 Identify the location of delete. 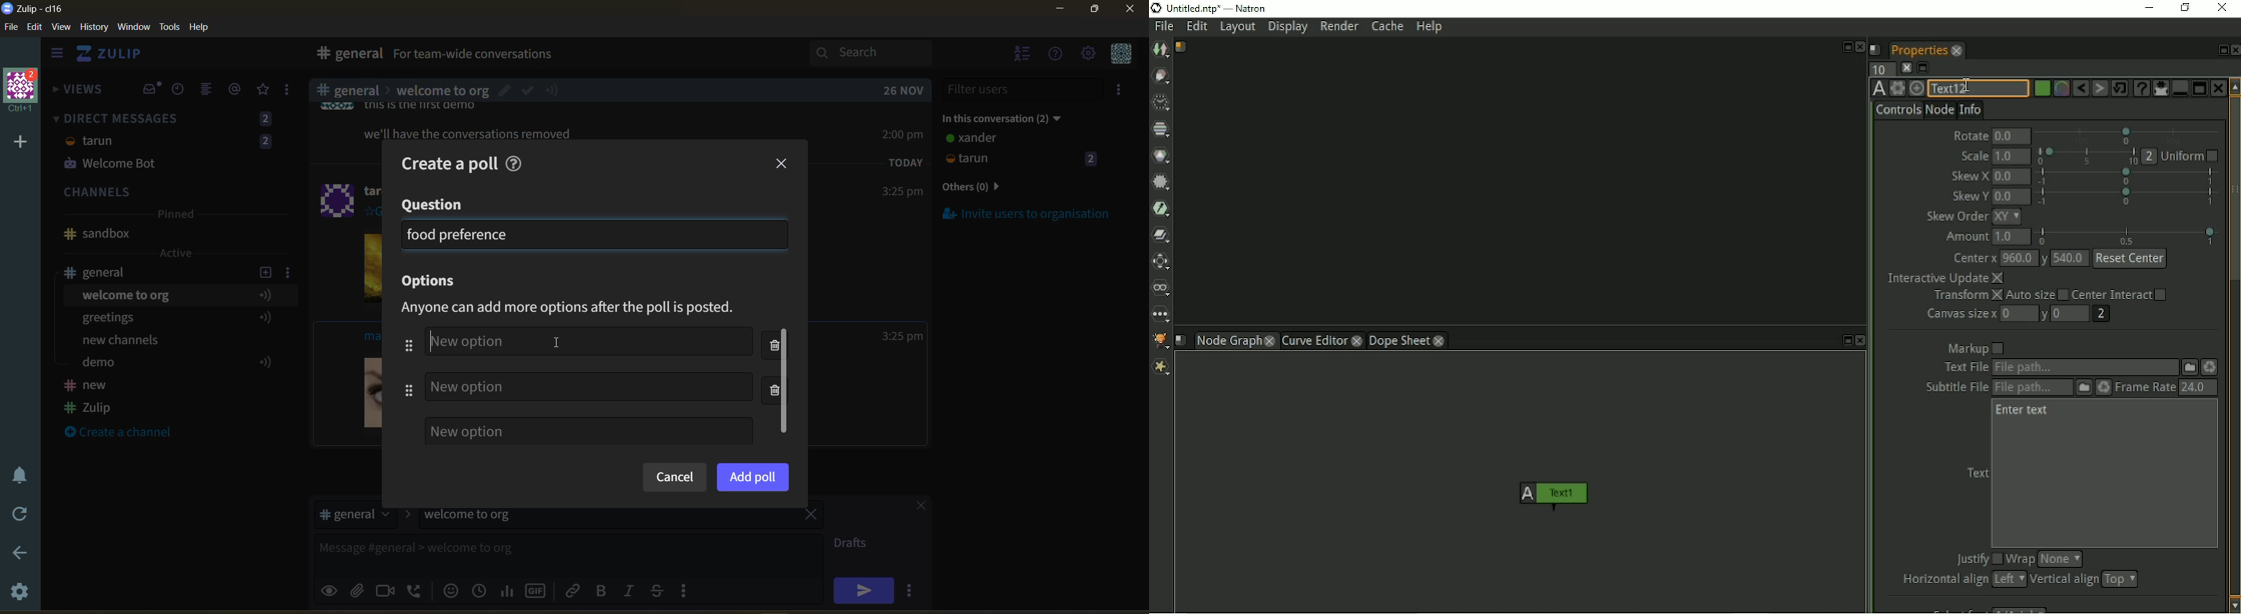
(779, 370).